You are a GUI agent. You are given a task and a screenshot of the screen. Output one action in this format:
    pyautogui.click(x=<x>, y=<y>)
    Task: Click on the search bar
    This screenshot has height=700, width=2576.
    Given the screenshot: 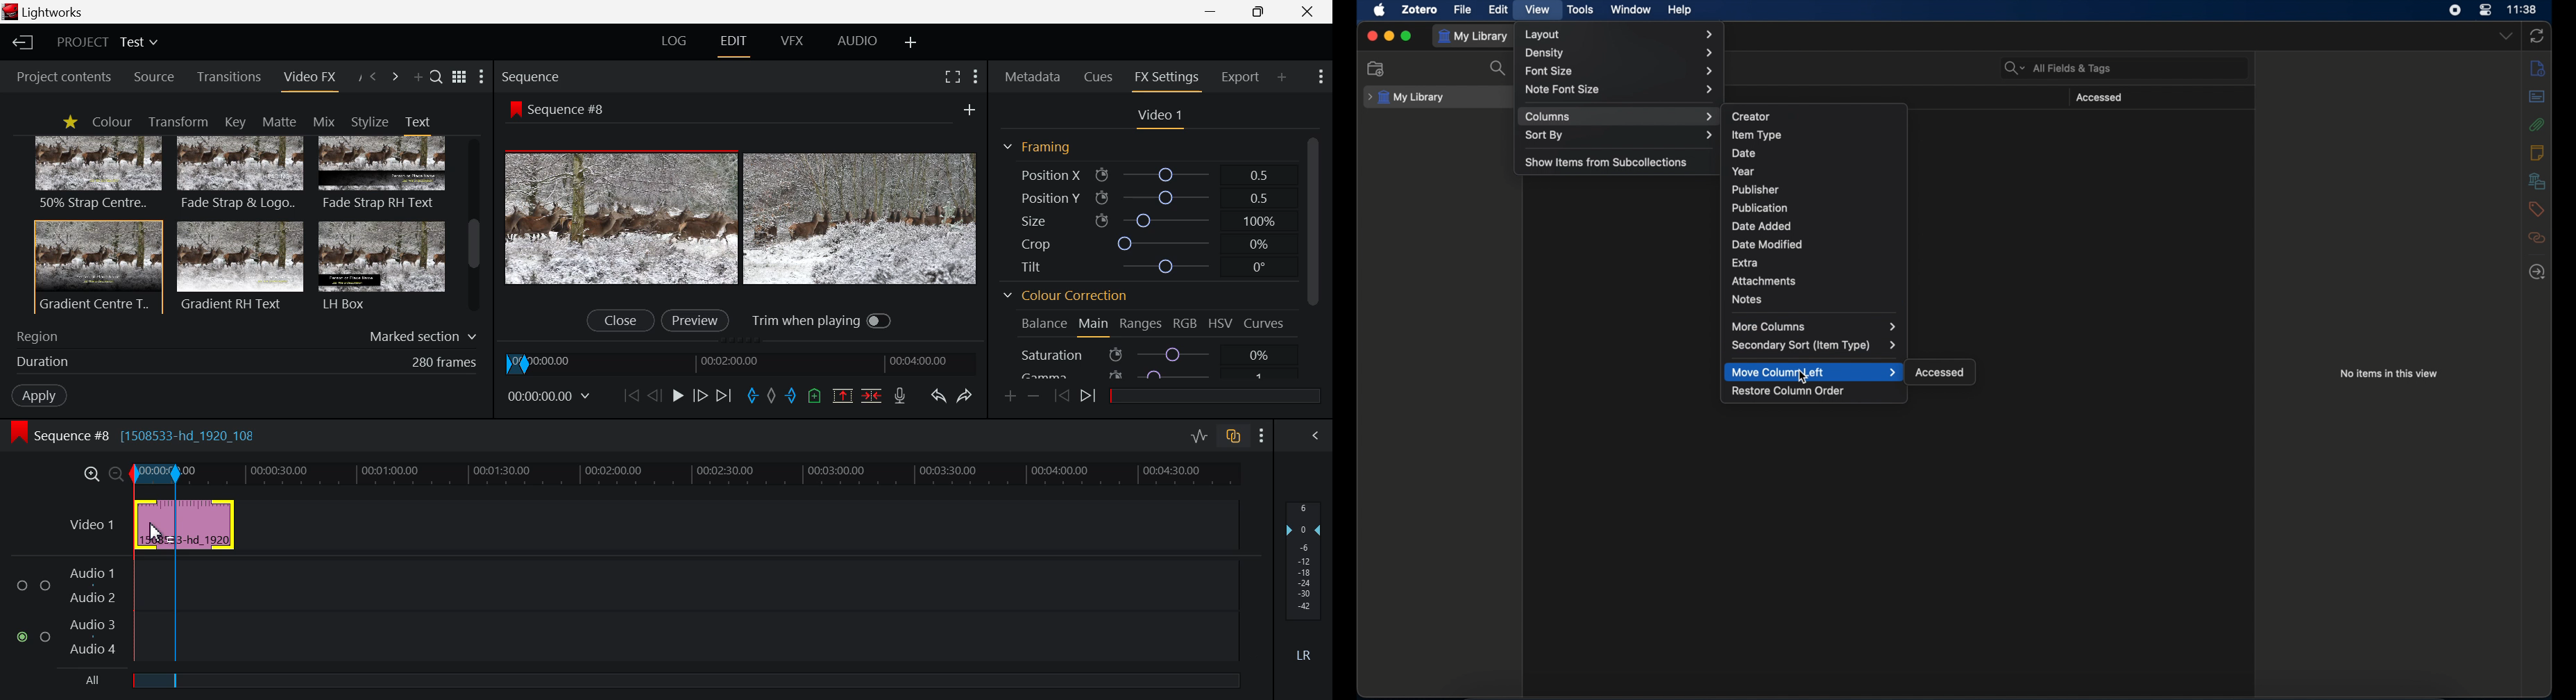 What is the action you would take?
    pyautogui.click(x=2058, y=69)
    